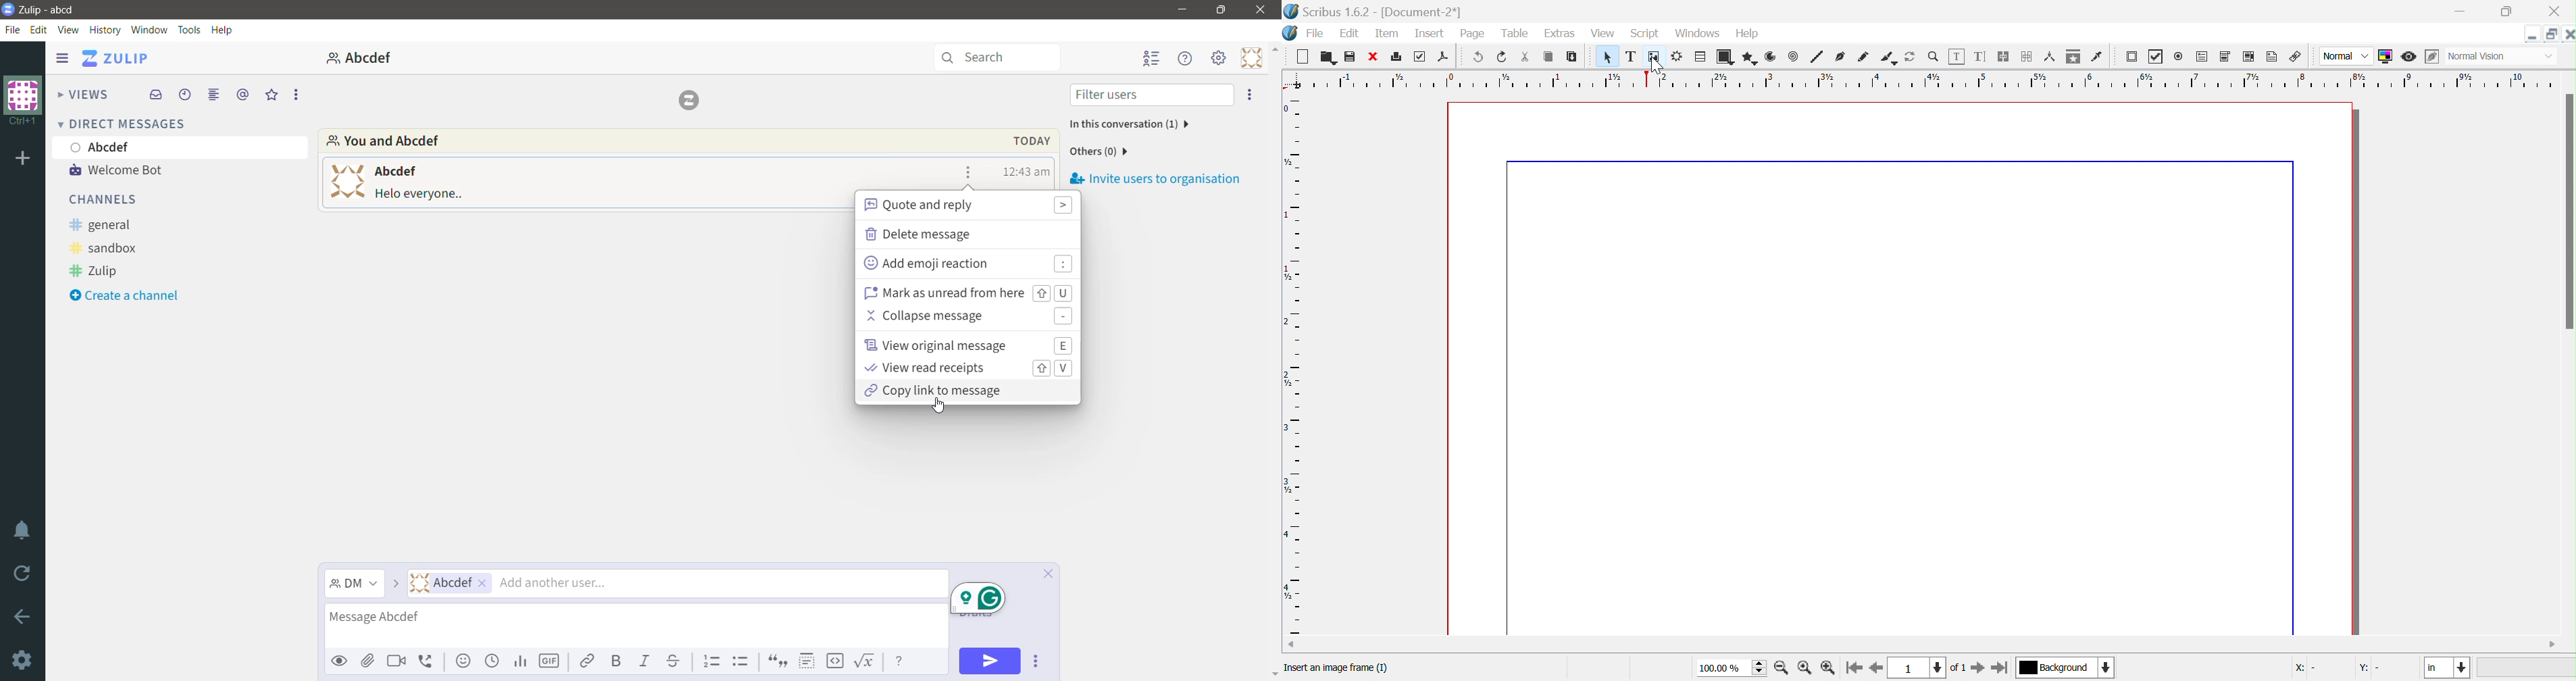  I want to click on go to previous page, so click(1875, 669).